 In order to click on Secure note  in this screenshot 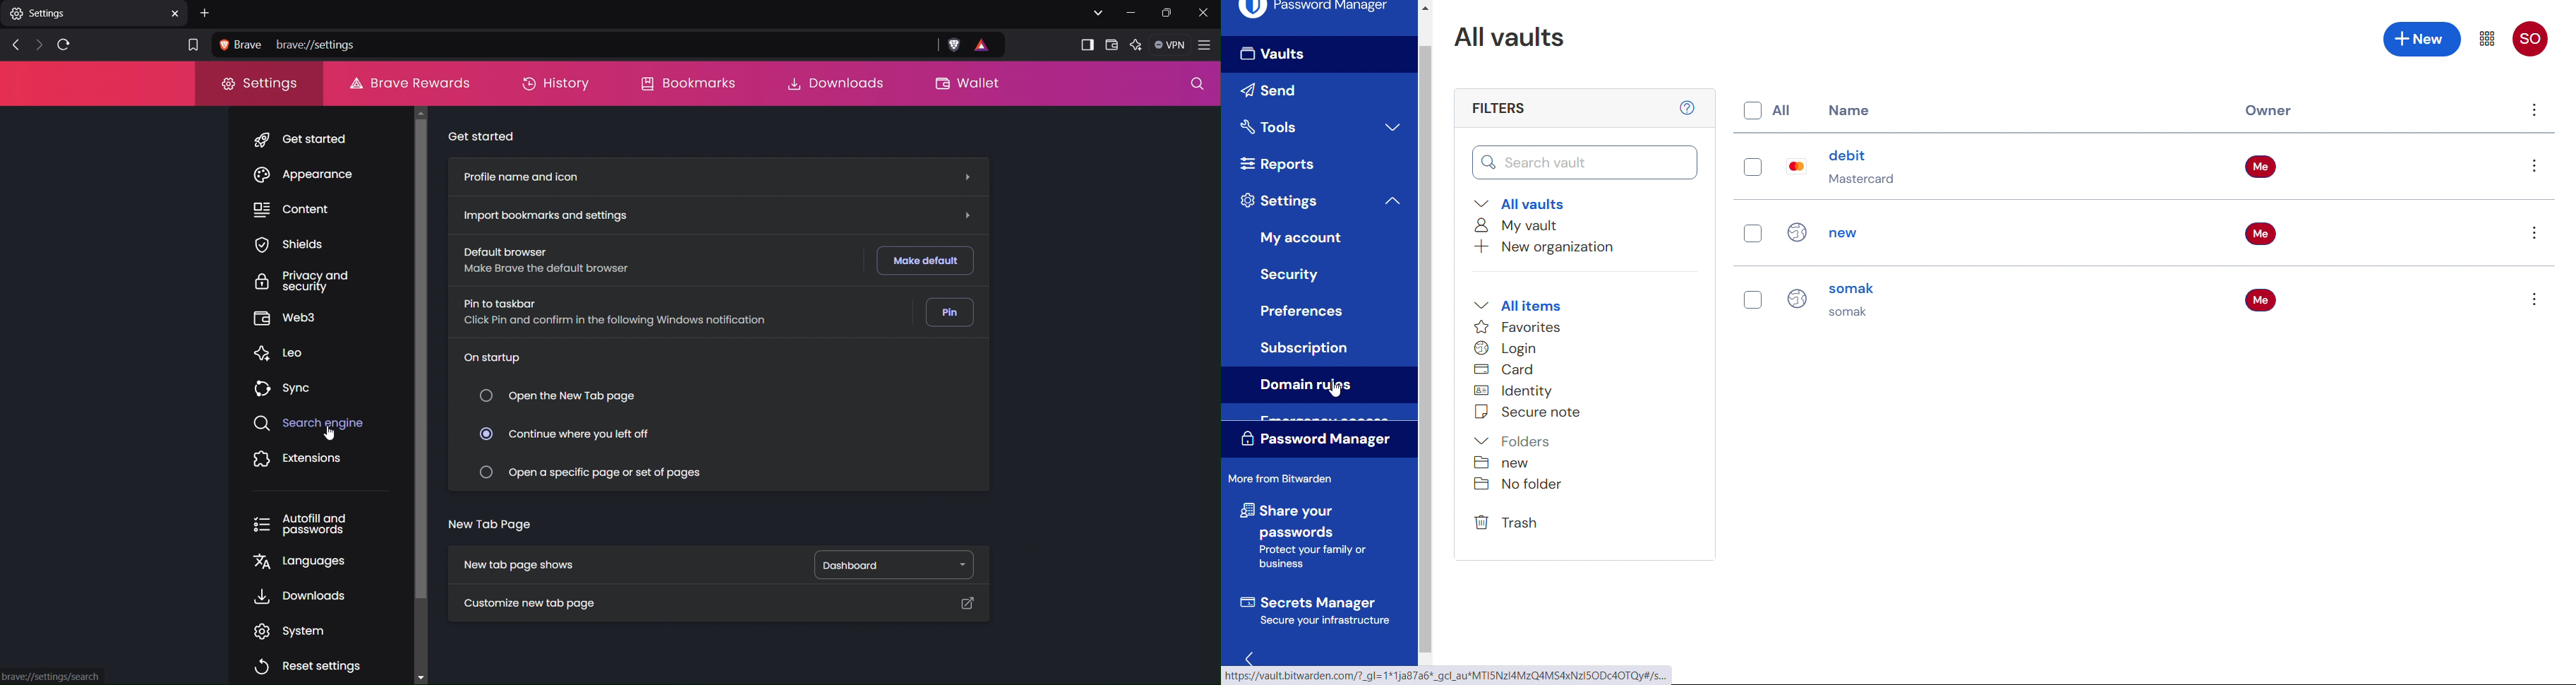, I will do `click(1528, 412)`.